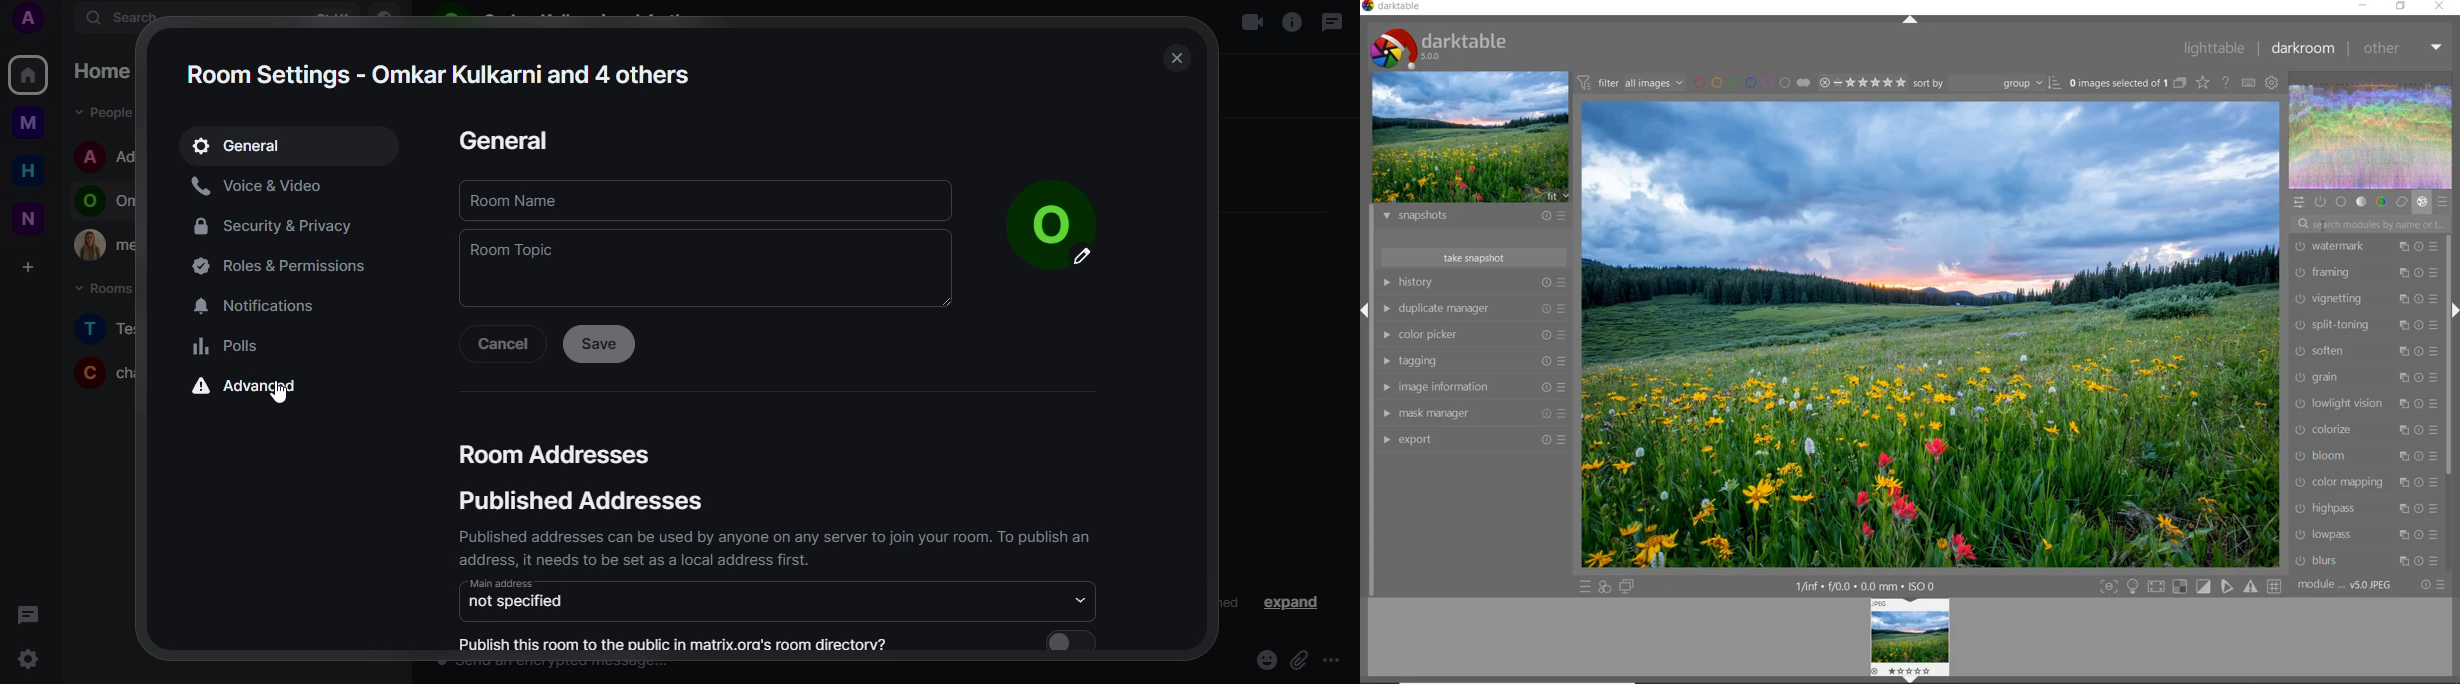 This screenshot has height=700, width=2464. Describe the element at coordinates (2346, 585) in the screenshot. I see `module` at that location.